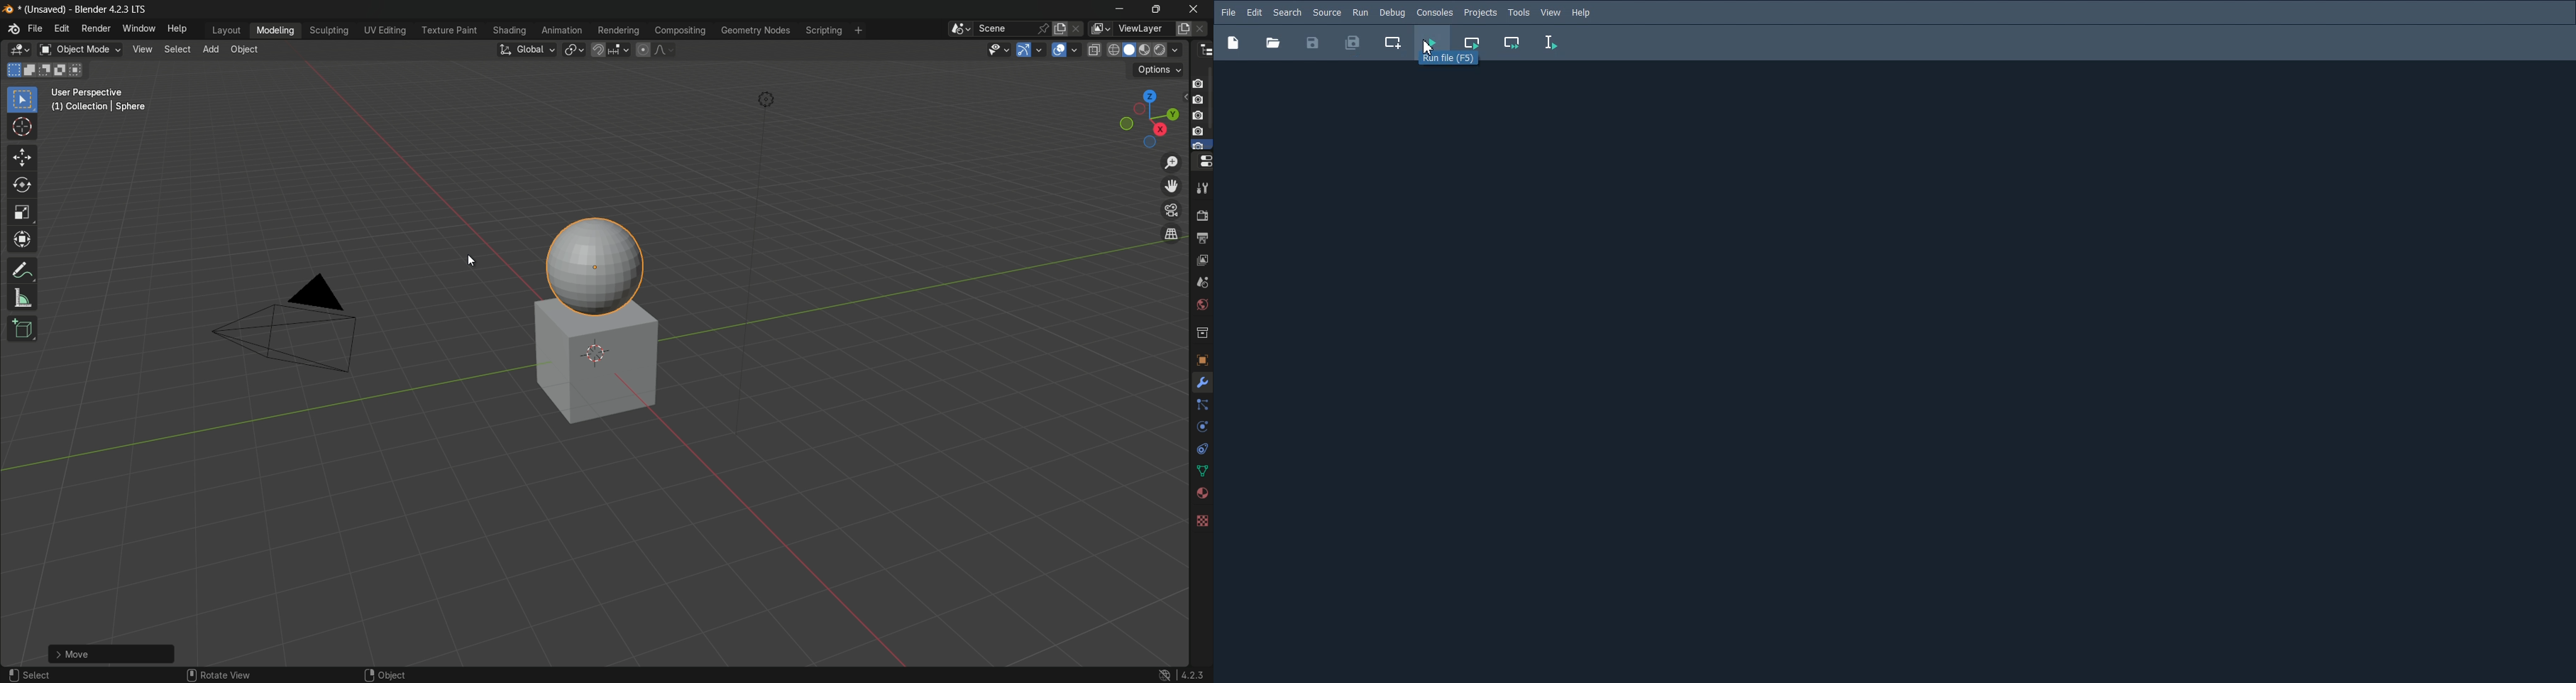  Describe the element at coordinates (1272, 43) in the screenshot. I see `` at that location.